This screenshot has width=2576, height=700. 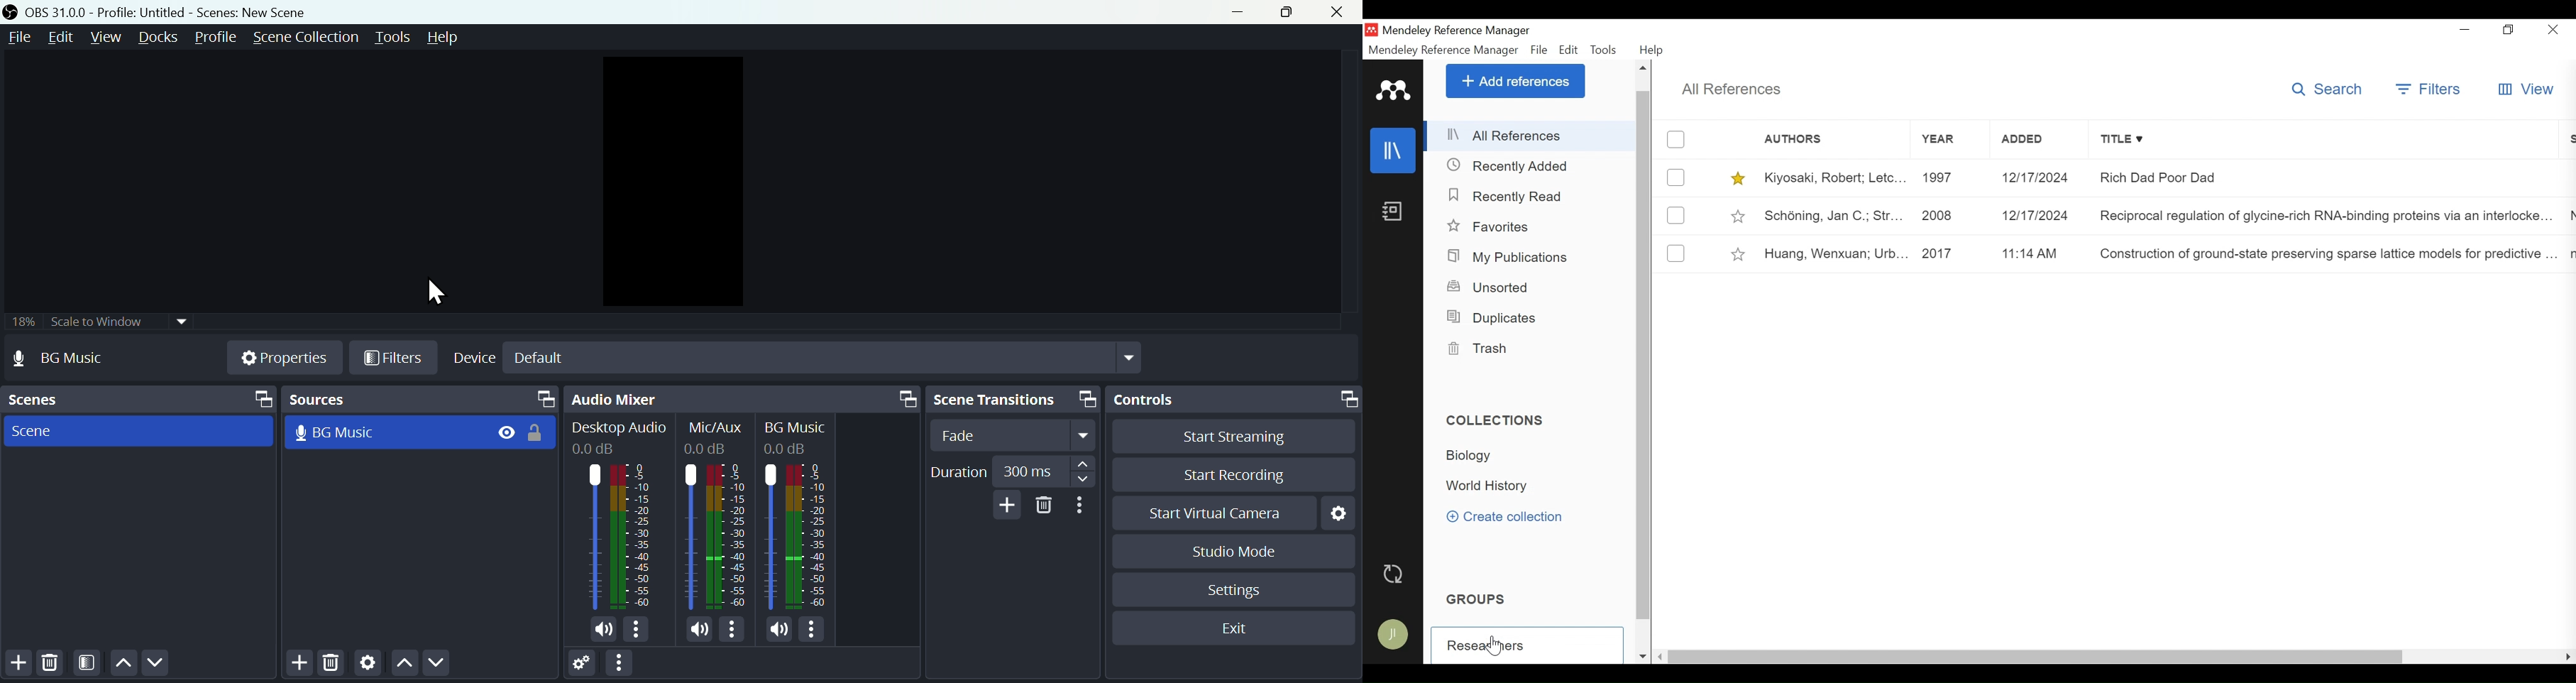 I want to click on Sound, so click(x=600, y=630).